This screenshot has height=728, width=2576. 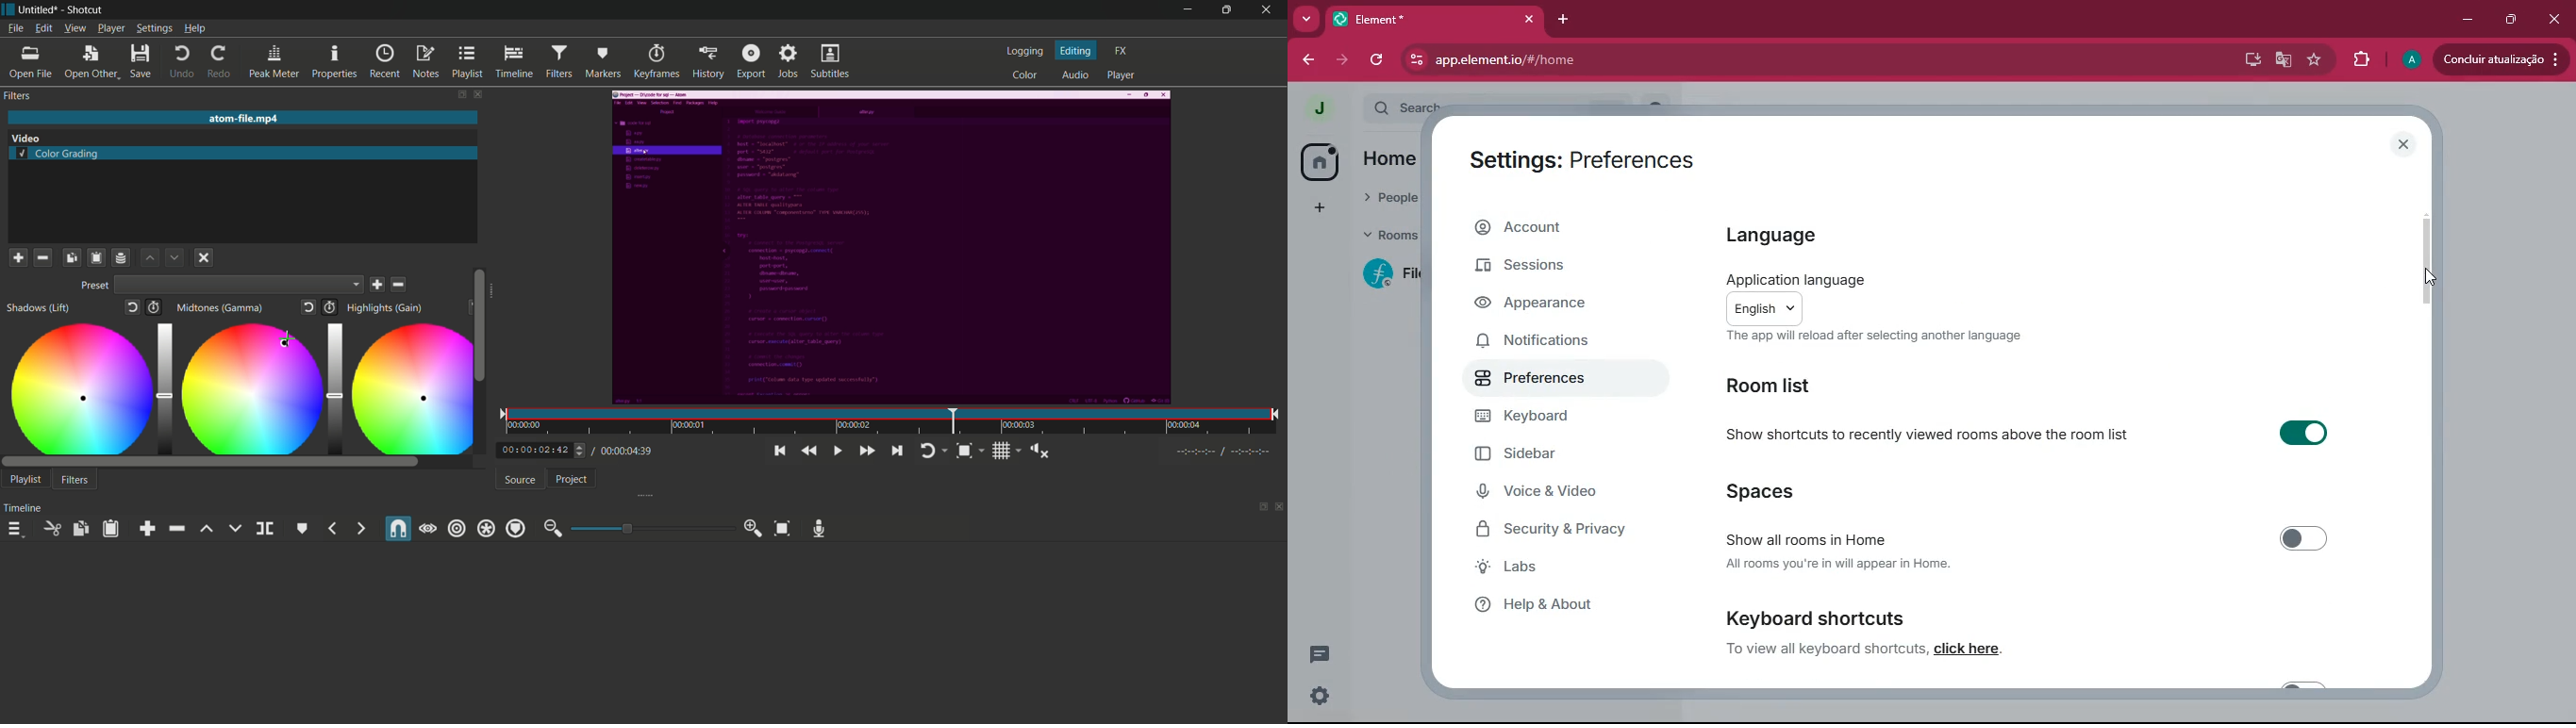 I want to click on profile picture, so click(x=2410, y=60).